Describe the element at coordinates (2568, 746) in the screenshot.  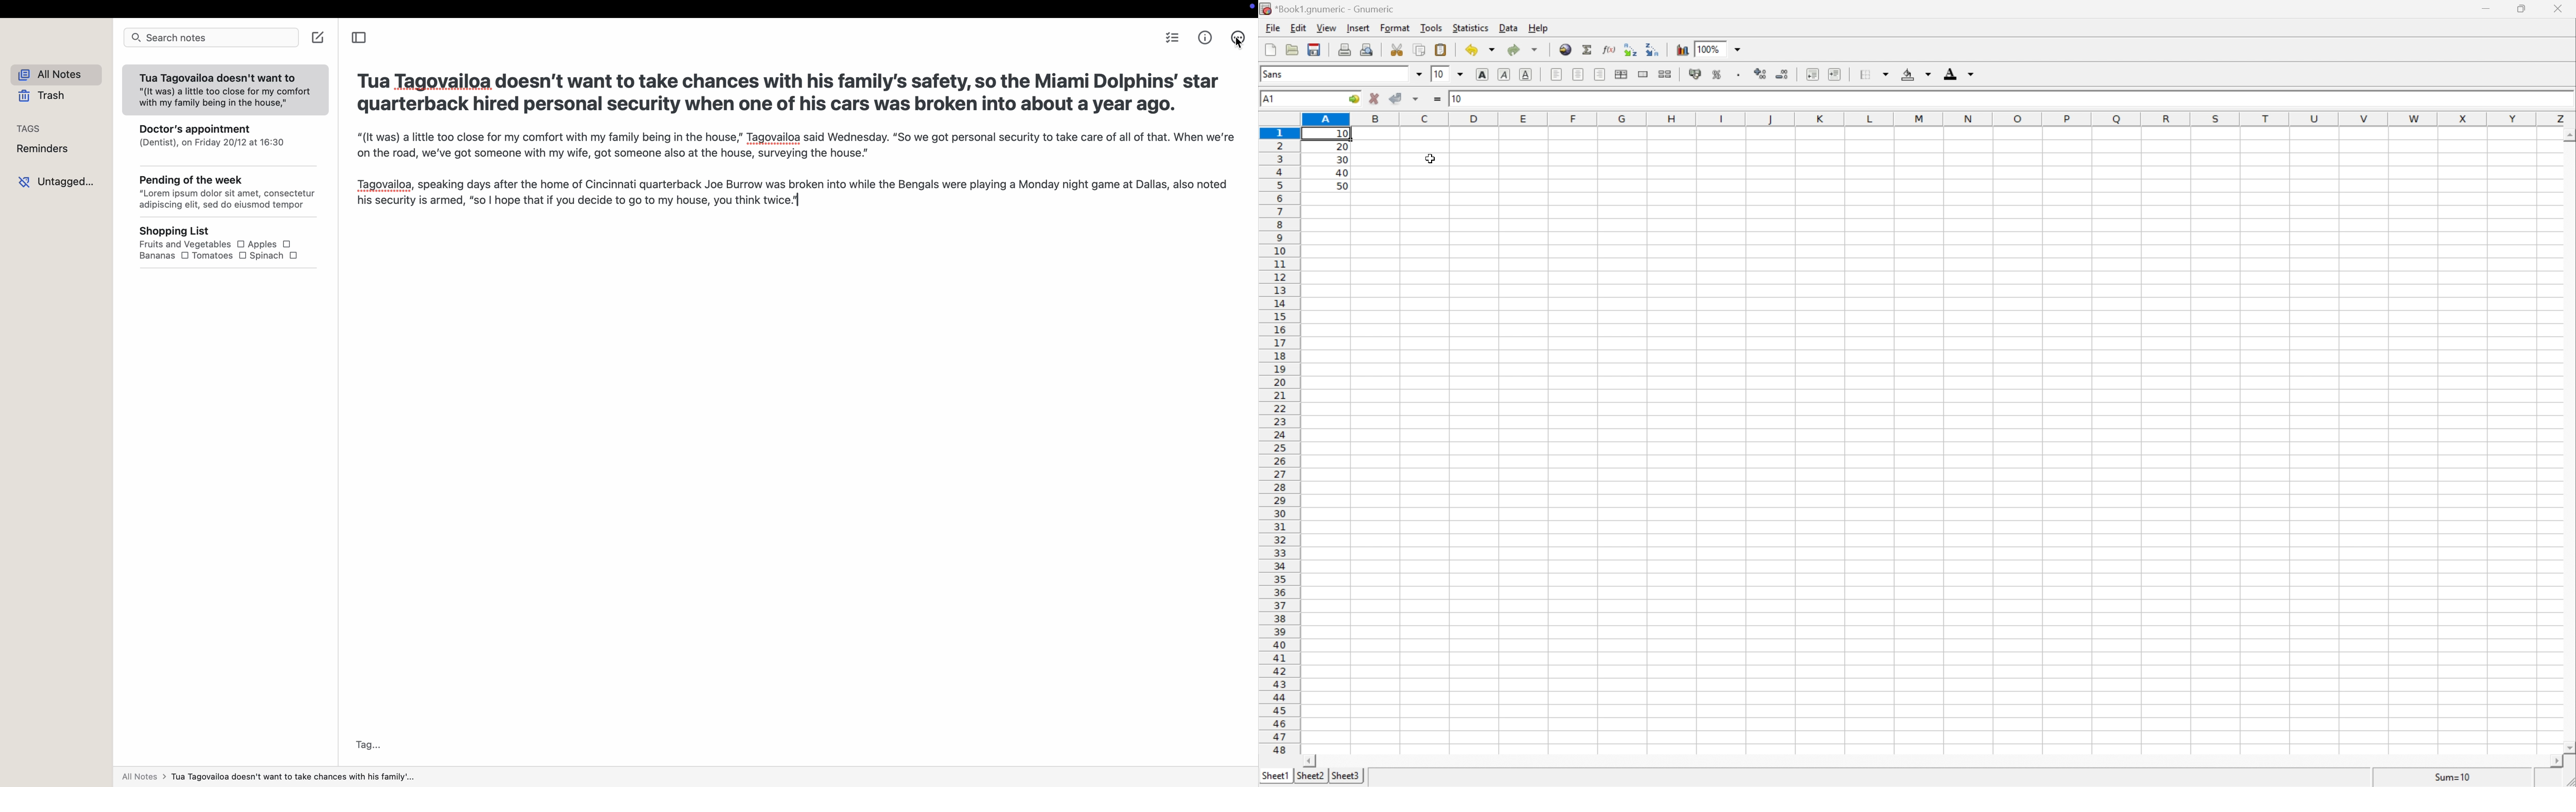
I see `Scroll down` at that location.